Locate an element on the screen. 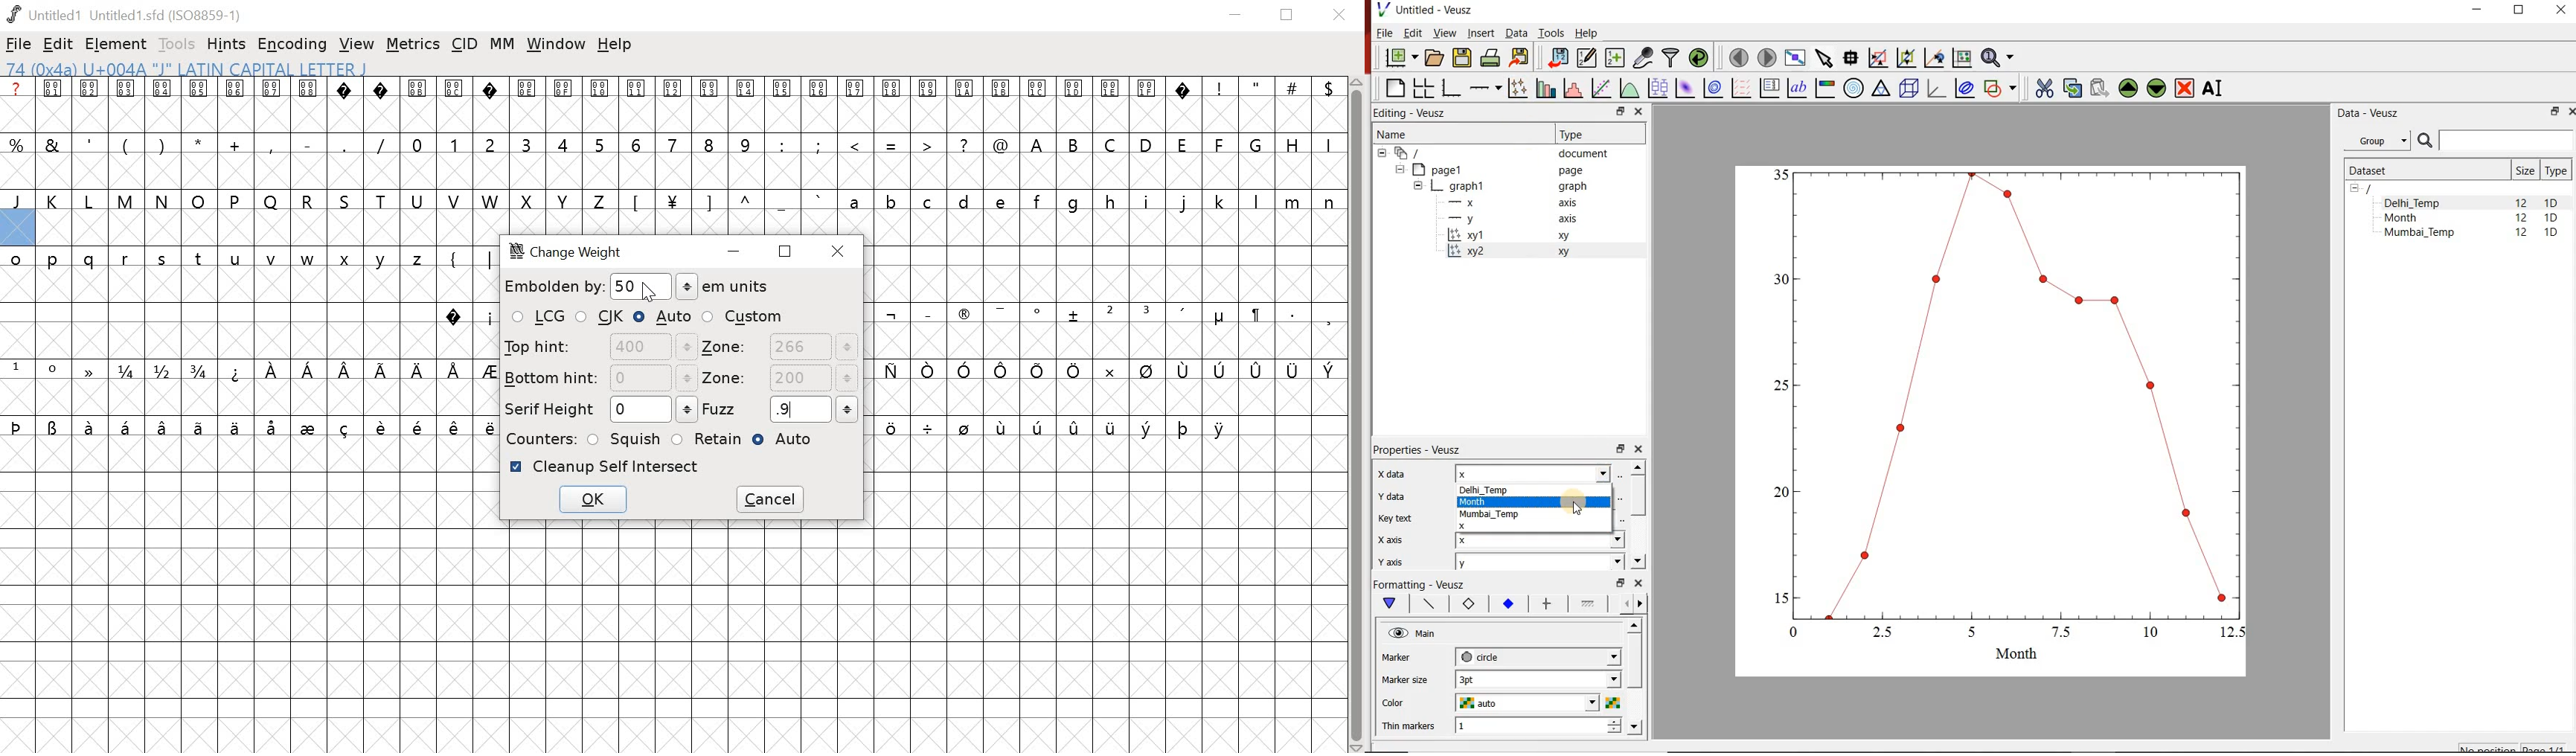 The height and width of the screenshot is (756, 2576). Month is located at coordinates (2411, 218).